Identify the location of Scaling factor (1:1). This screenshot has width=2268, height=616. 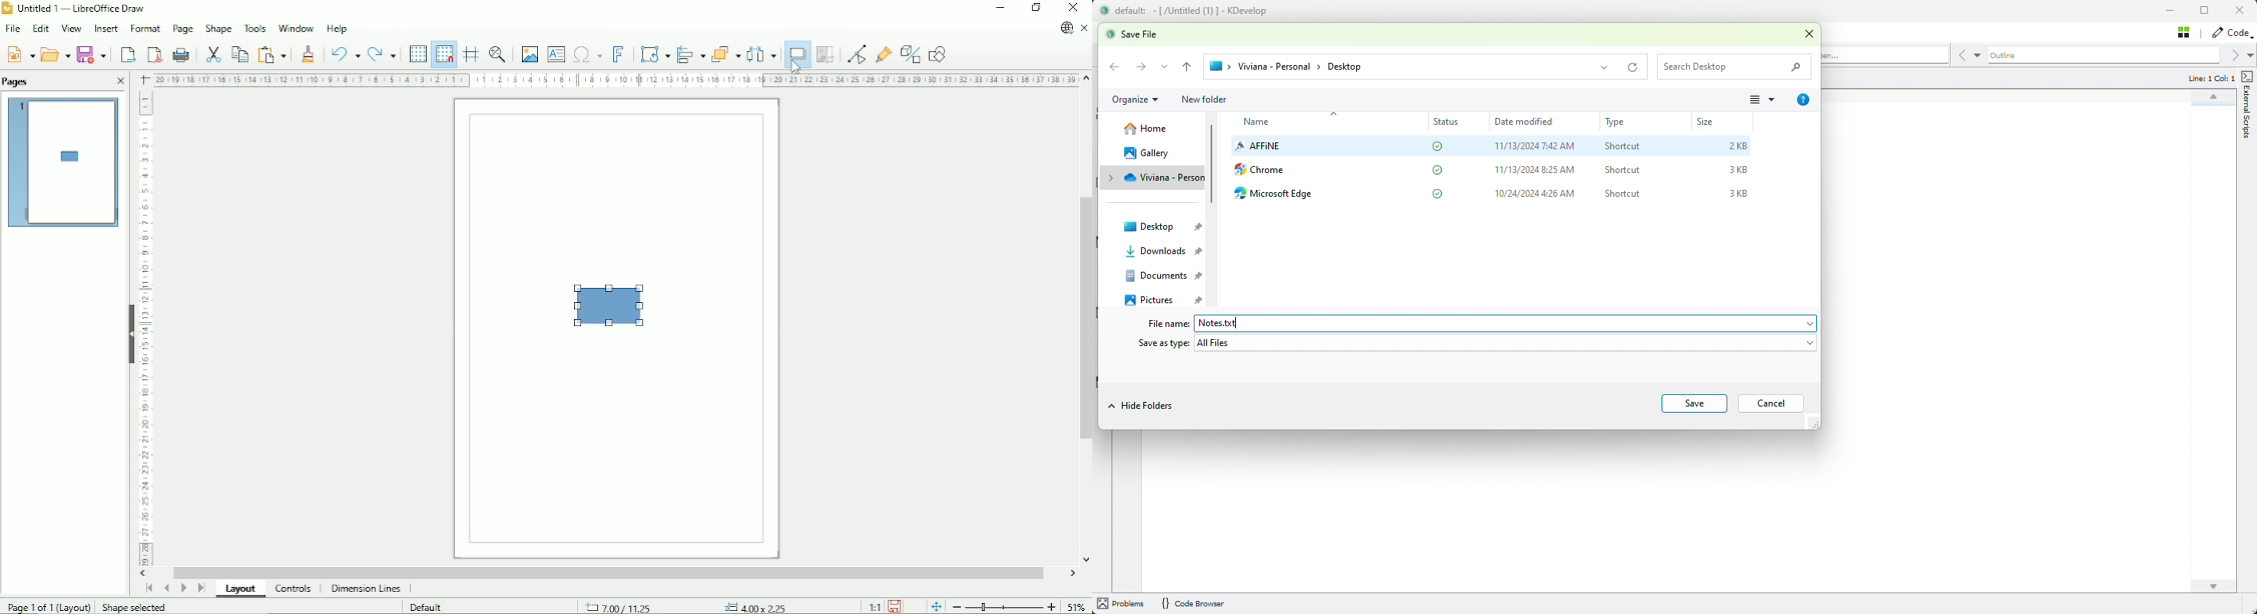
(870, 606).